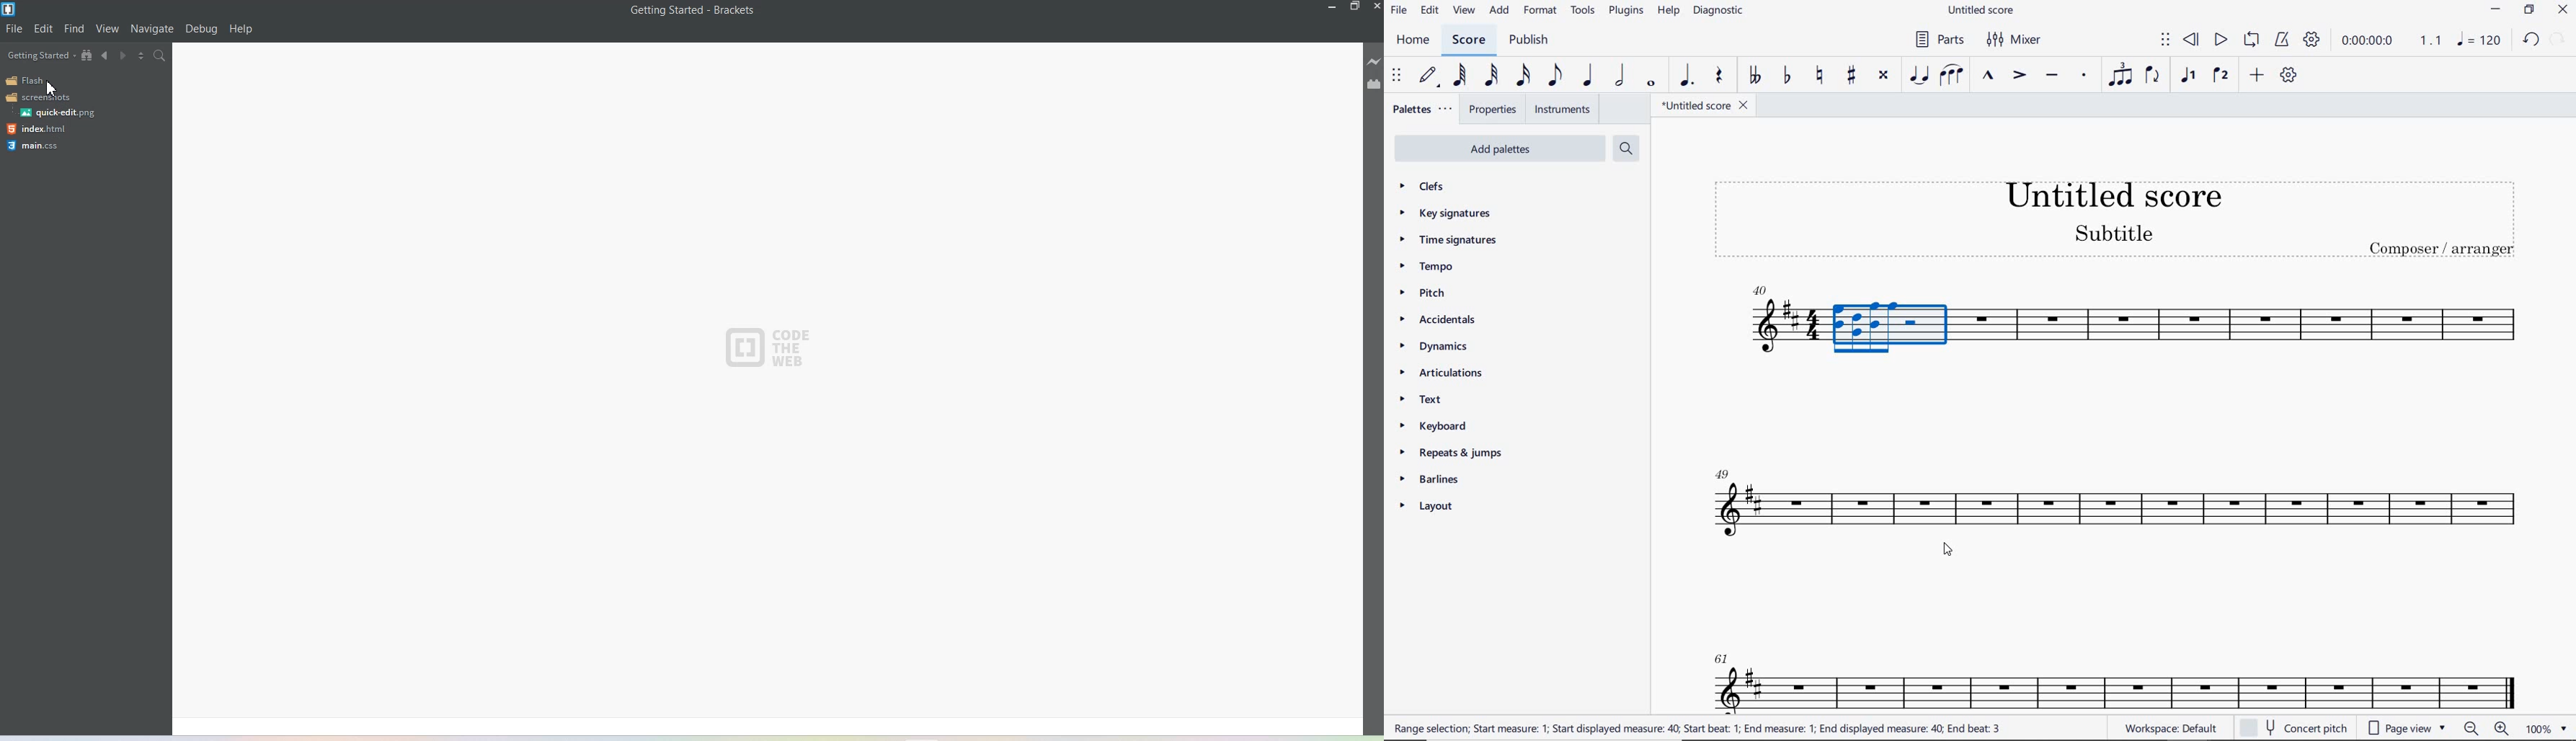  Describe the element at coordinates (2107, 216) in the screenshot. I see `title` at that location.